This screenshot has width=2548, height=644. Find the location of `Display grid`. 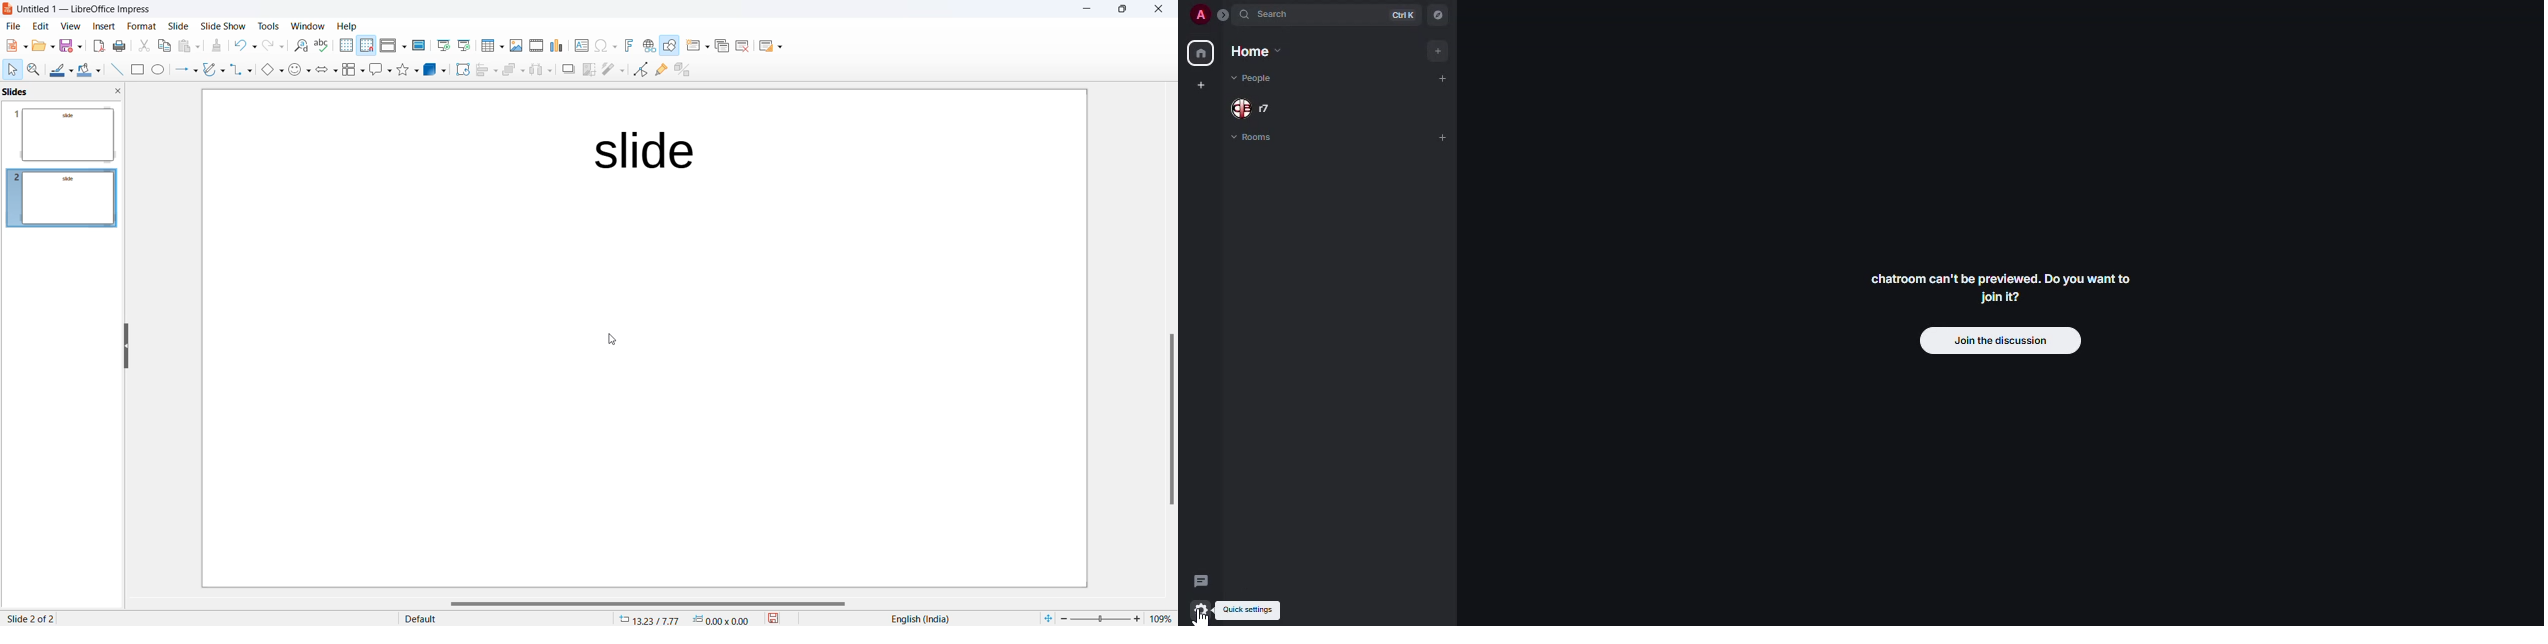

Display grid is located at coordinates (346, 45).